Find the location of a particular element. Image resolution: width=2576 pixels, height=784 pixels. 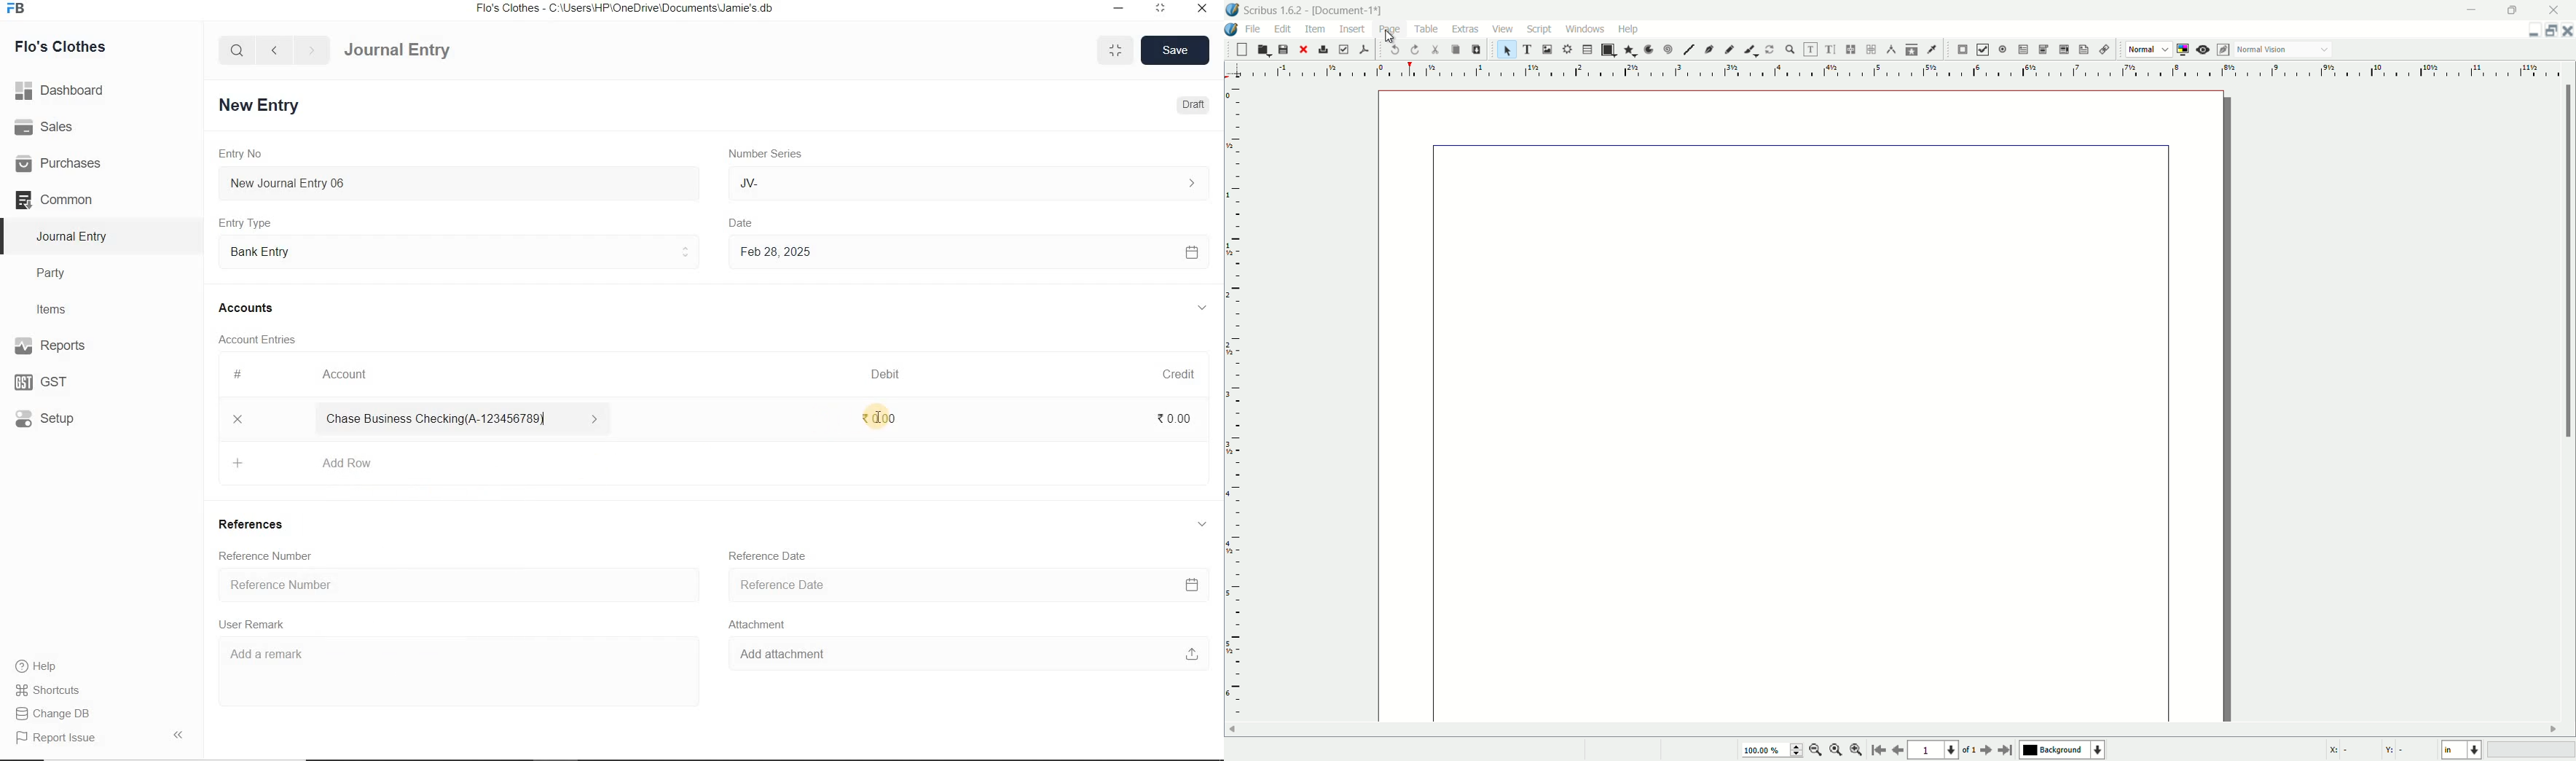

windows menu is located at coordinates (1587, 28).